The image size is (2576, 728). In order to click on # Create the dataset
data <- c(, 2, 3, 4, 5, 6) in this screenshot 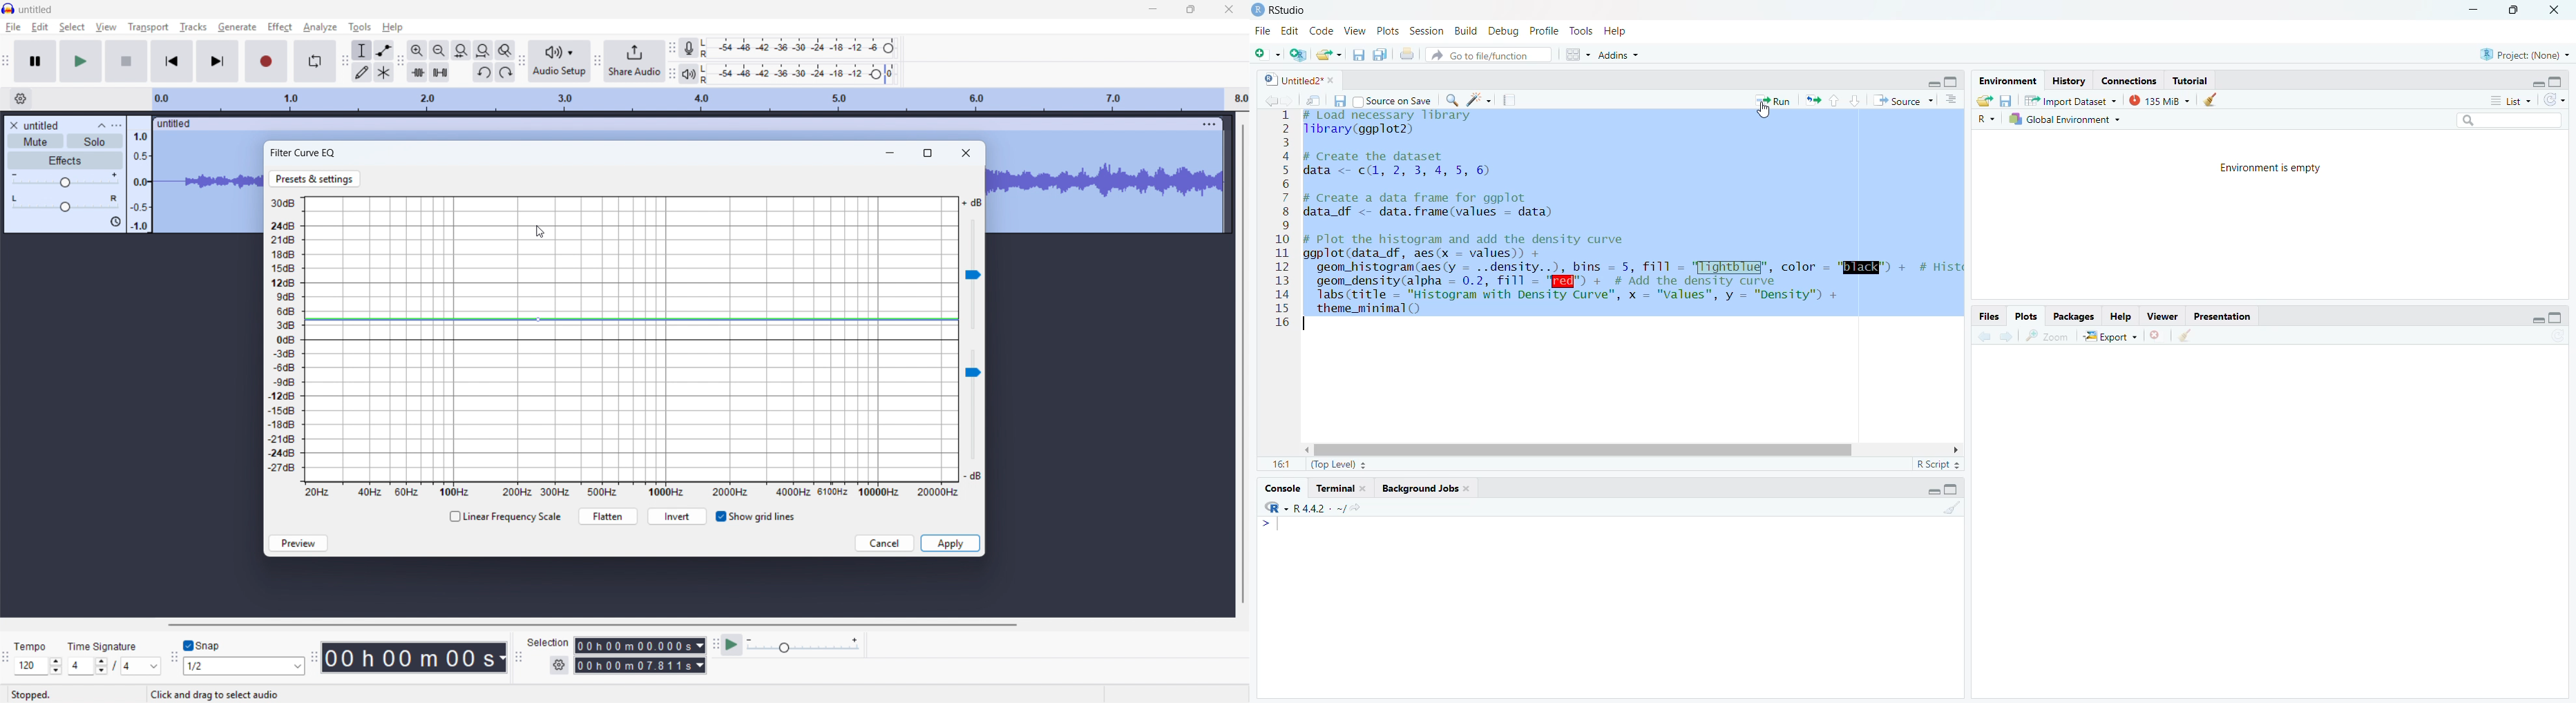, I will do `click(1402, 166)`.